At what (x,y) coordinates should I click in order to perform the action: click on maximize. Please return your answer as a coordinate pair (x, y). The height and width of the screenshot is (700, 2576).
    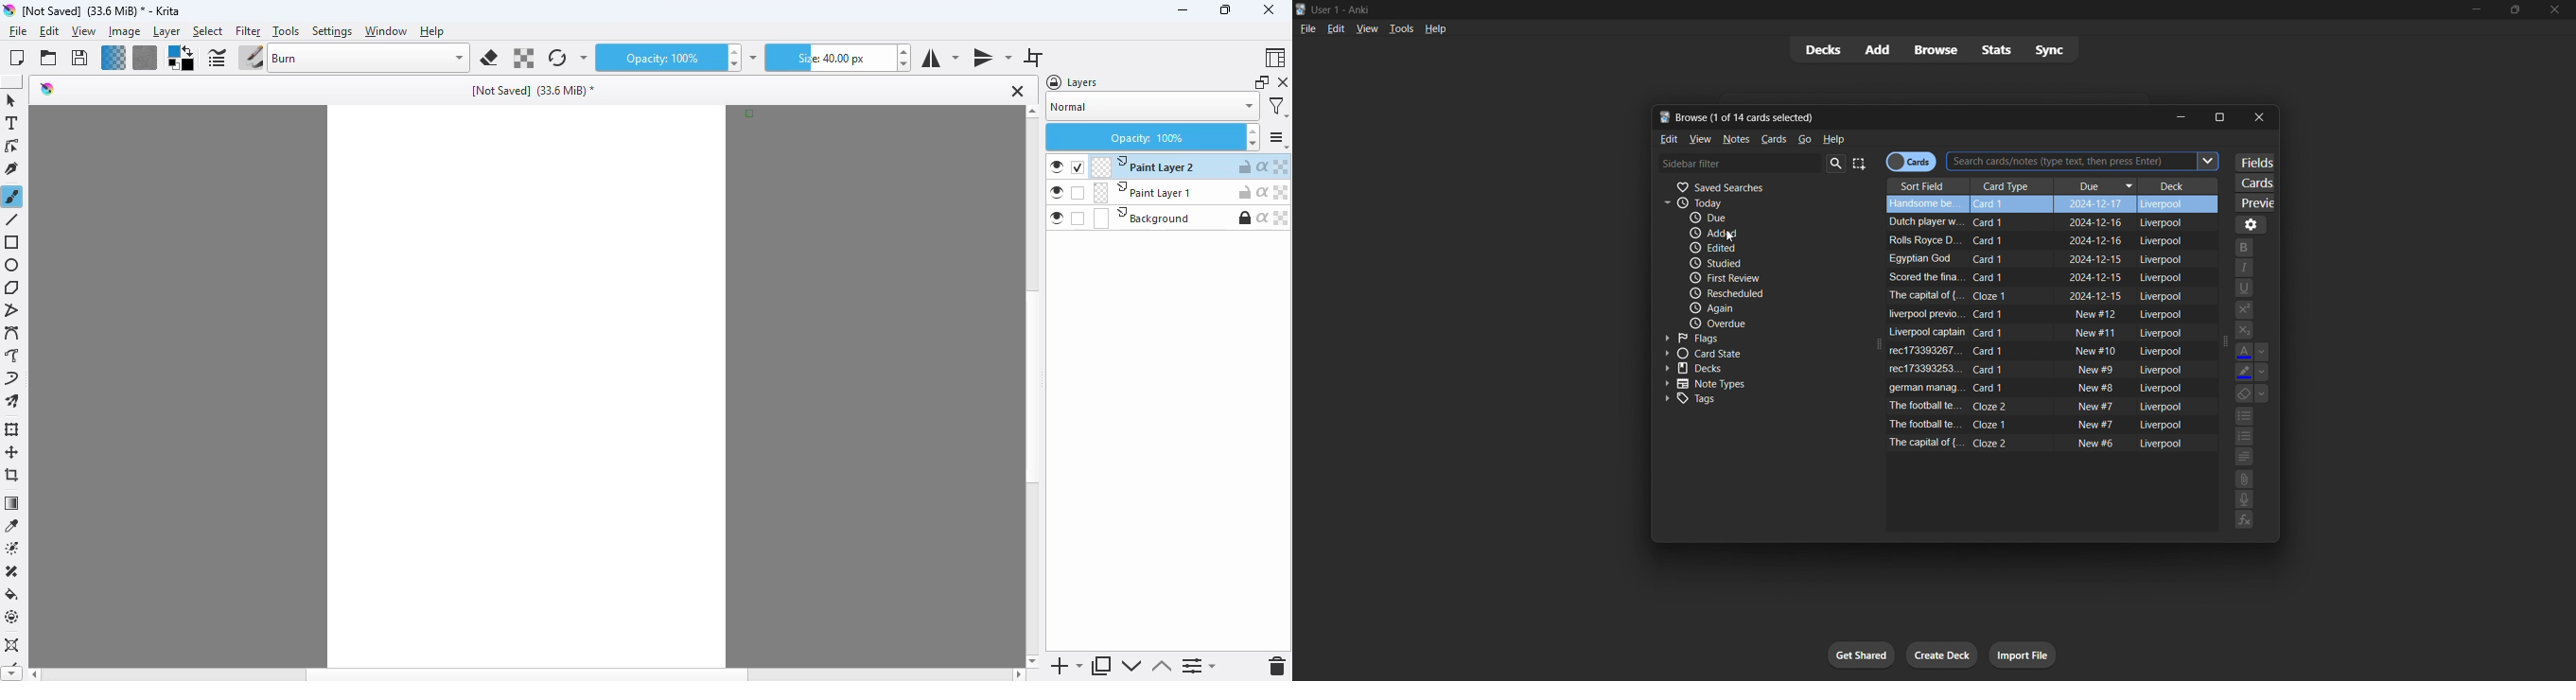
    Looking at the image, I should click on (2511, 10).